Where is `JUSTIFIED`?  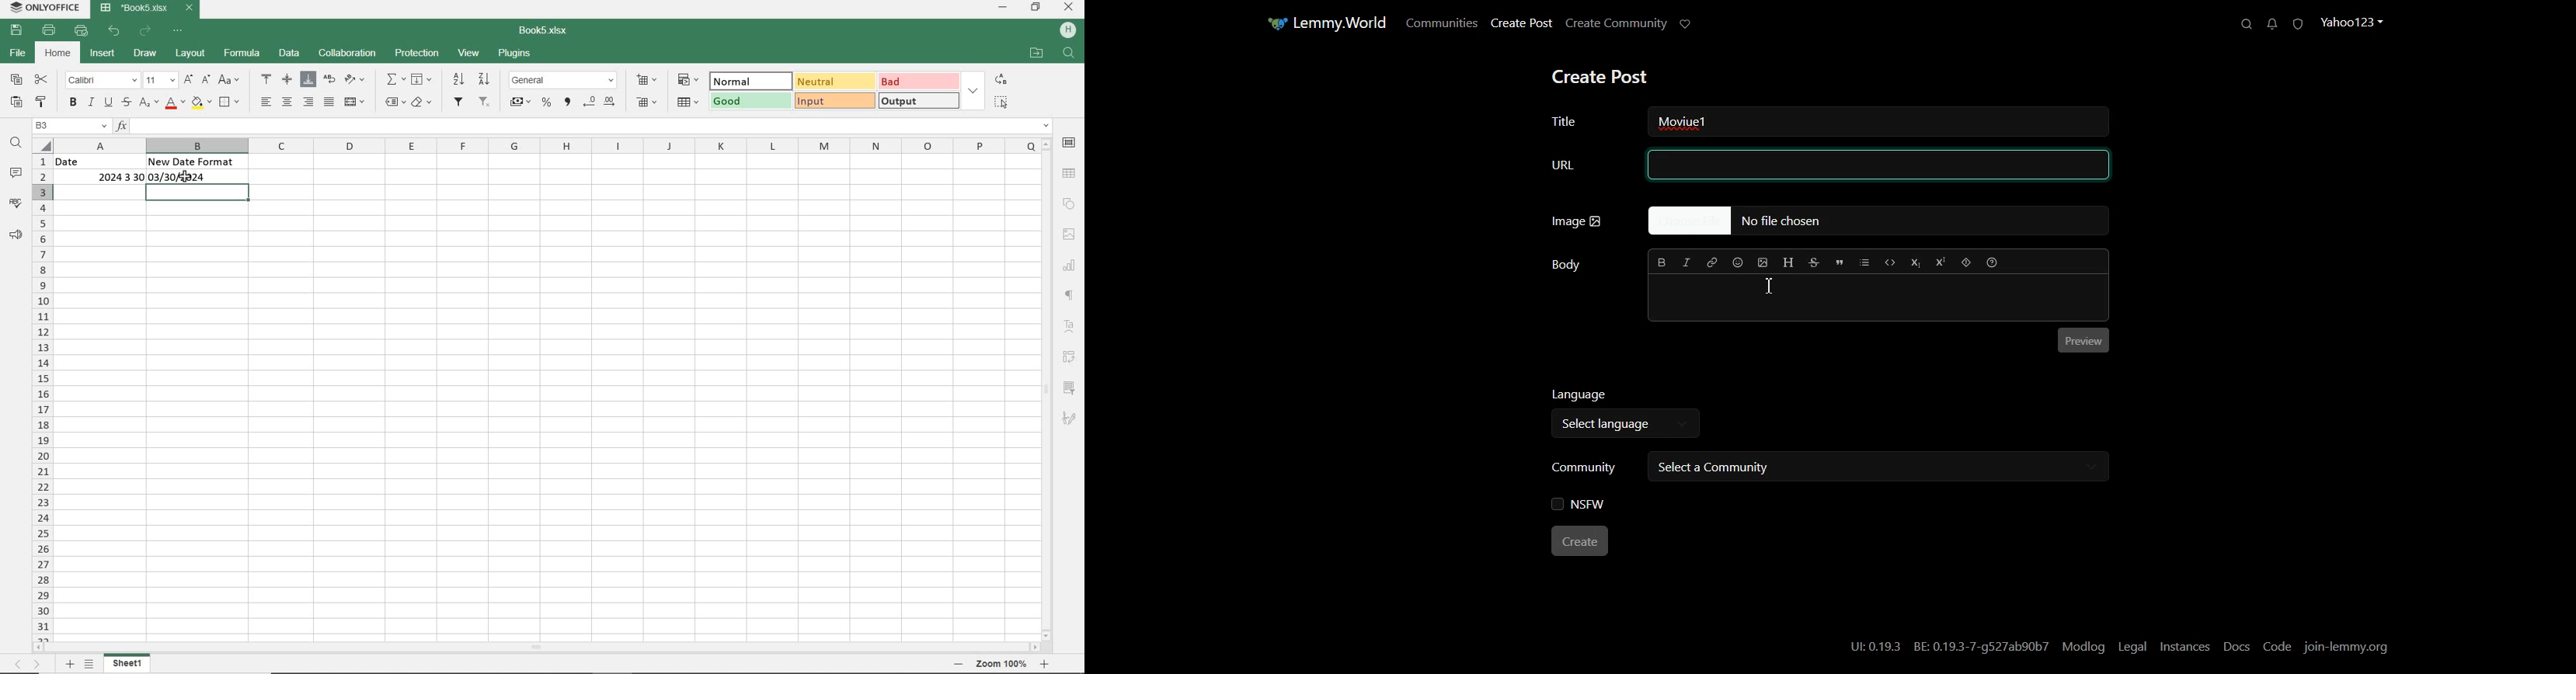 JUSTIFIED is located at coordinates (330, 101).